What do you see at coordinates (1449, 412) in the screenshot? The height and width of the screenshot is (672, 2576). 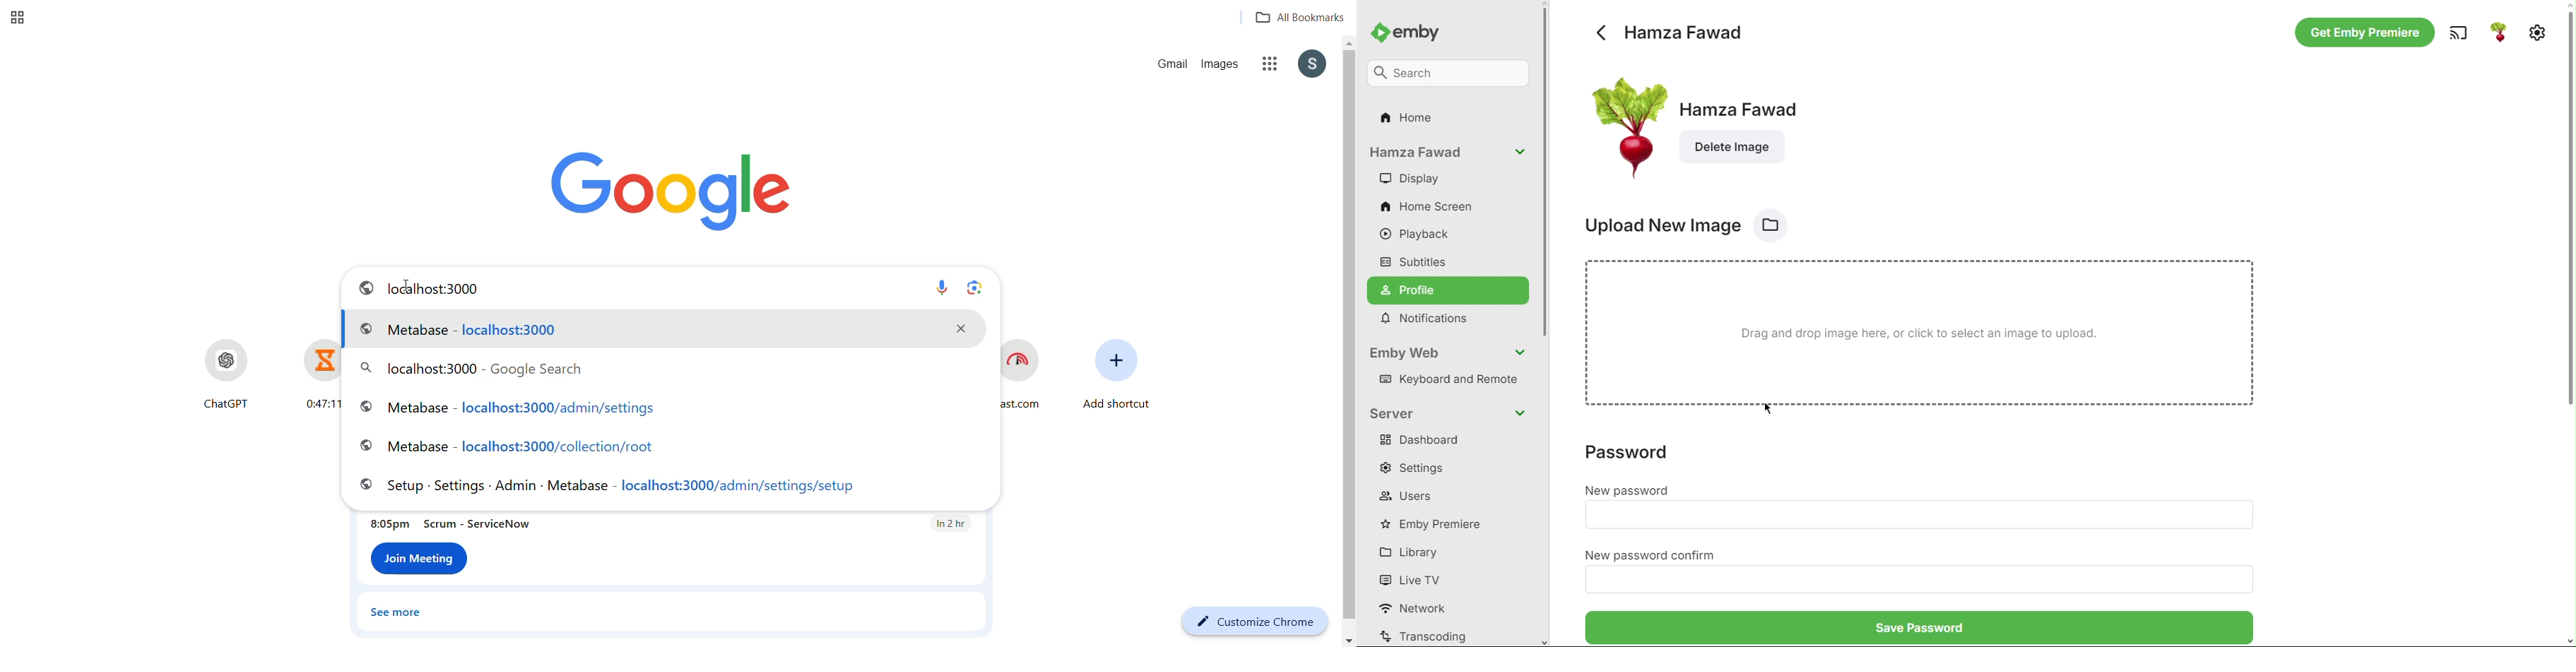 I see `Server` at bounding box center [1449, 412].